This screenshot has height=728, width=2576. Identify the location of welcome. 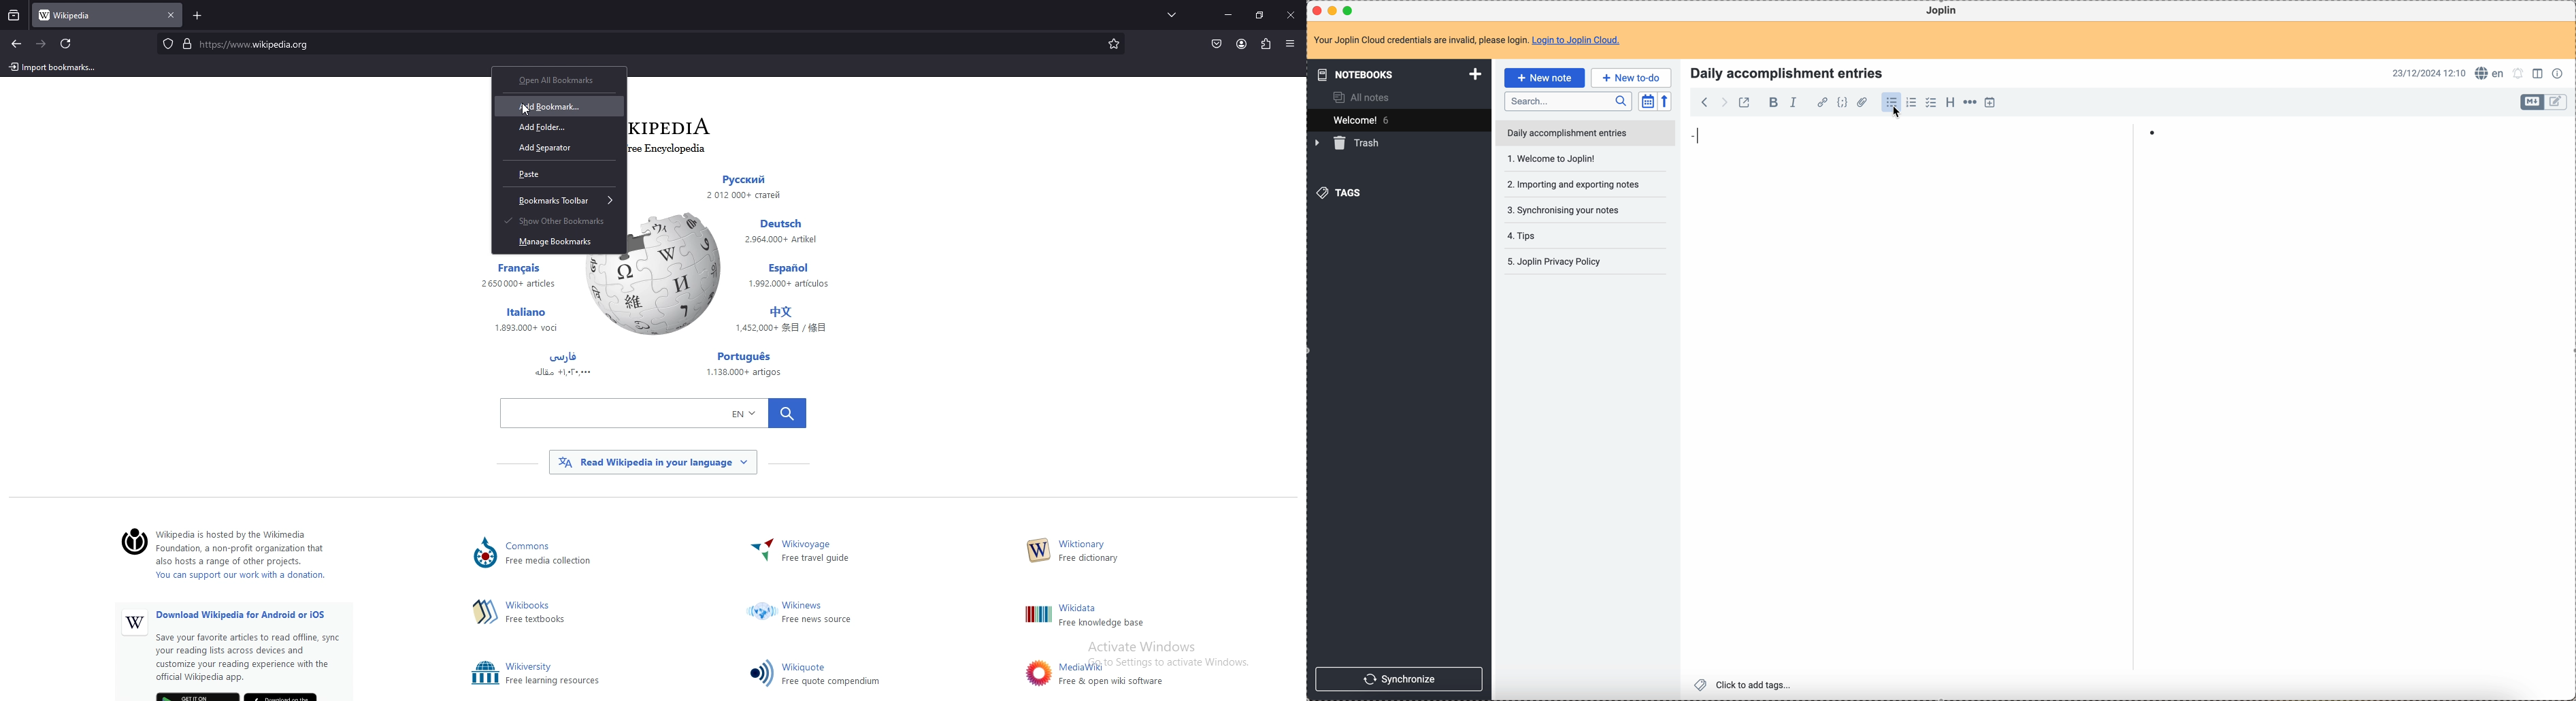
(1397, 120).